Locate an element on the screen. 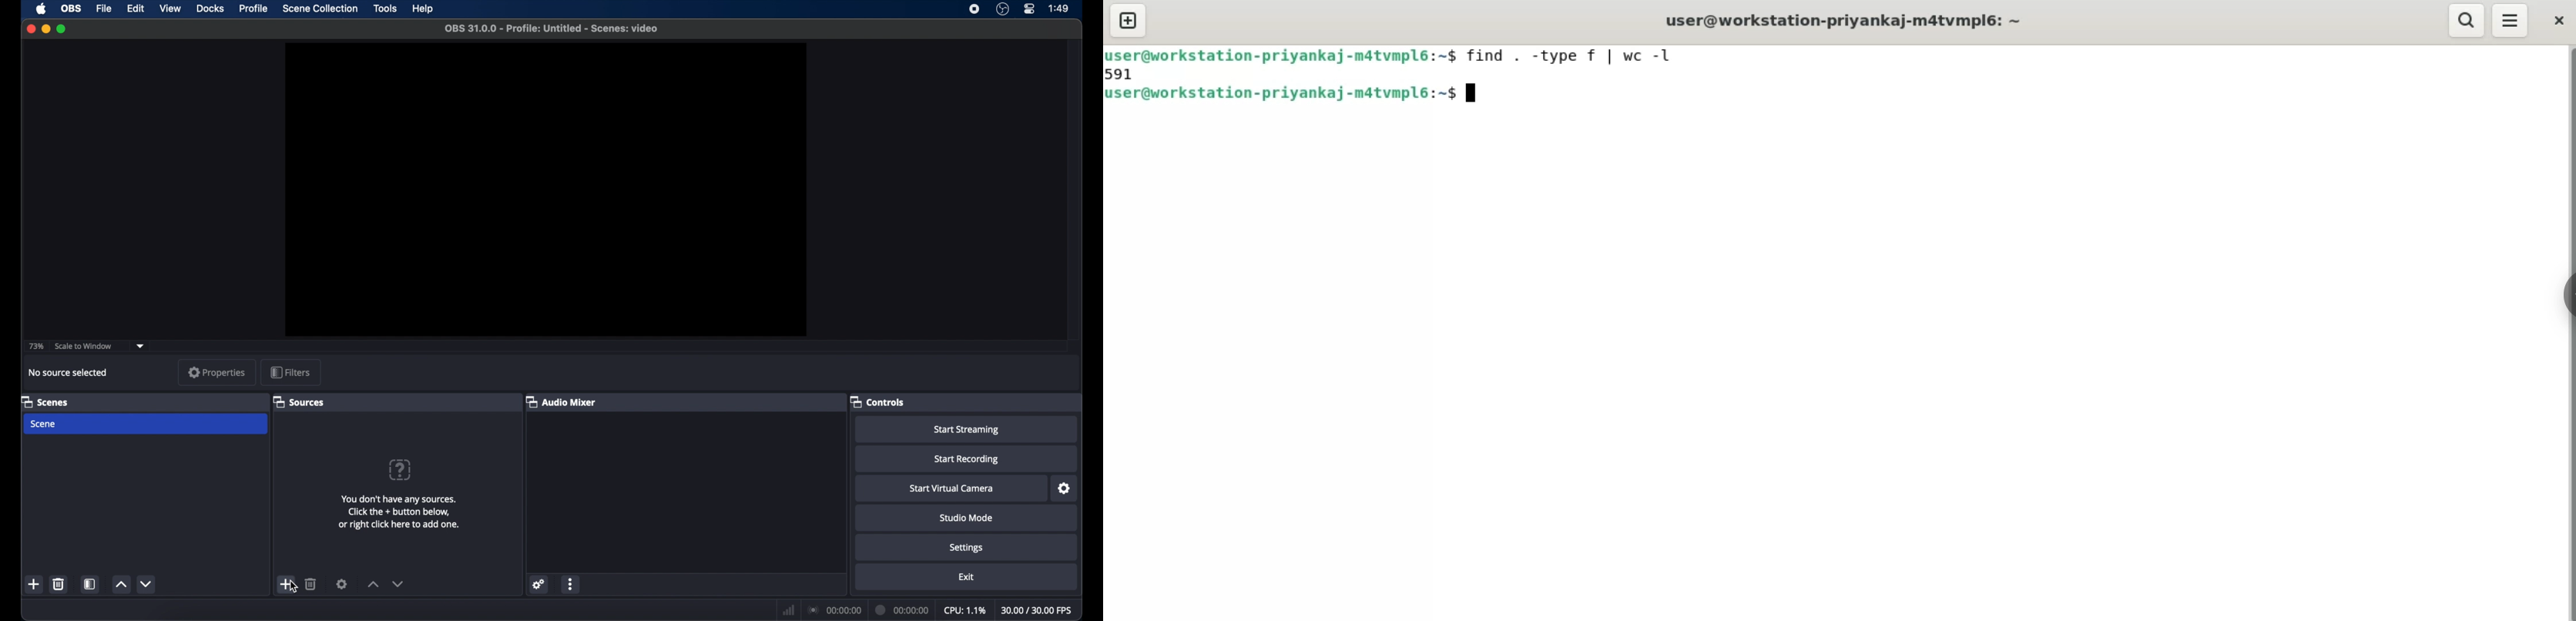  profile is located at coordinates (255, 9).